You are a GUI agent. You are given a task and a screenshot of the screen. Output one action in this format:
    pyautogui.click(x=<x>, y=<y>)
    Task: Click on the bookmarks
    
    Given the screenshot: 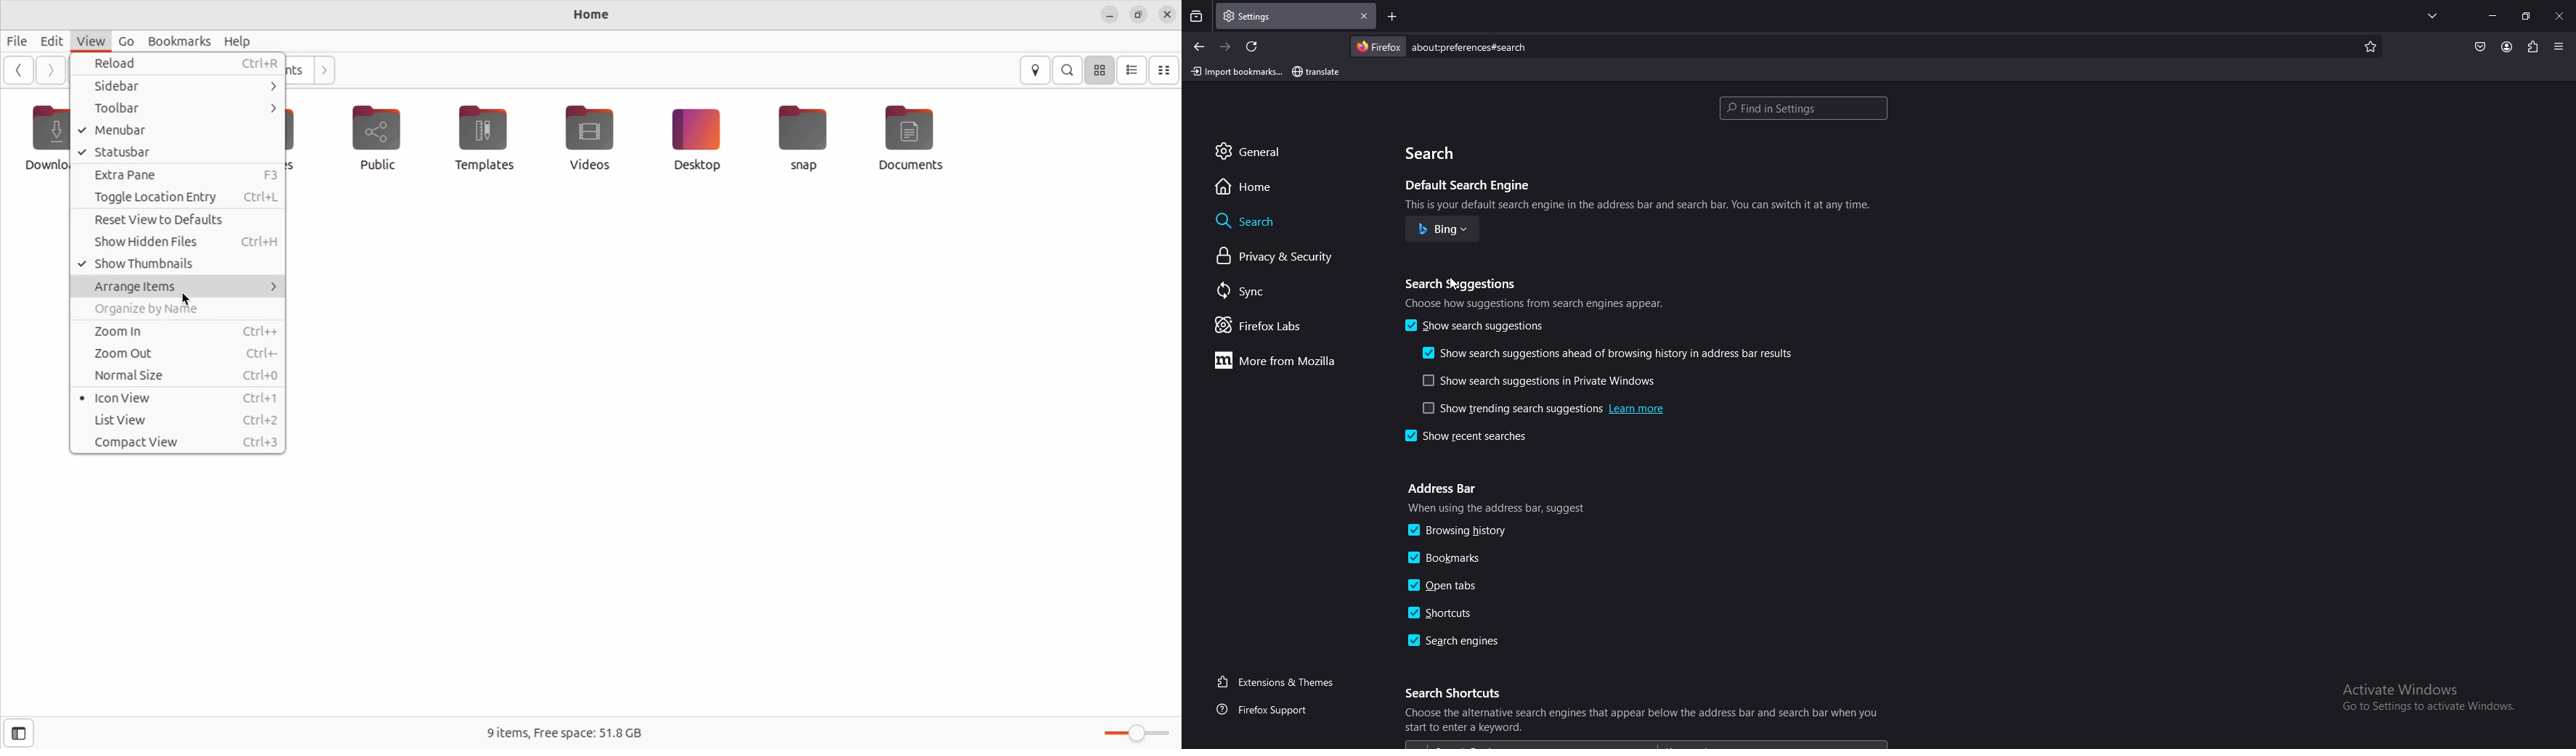 What is the action you would take?
    pyautogui.click(x=1459, y=558)
    